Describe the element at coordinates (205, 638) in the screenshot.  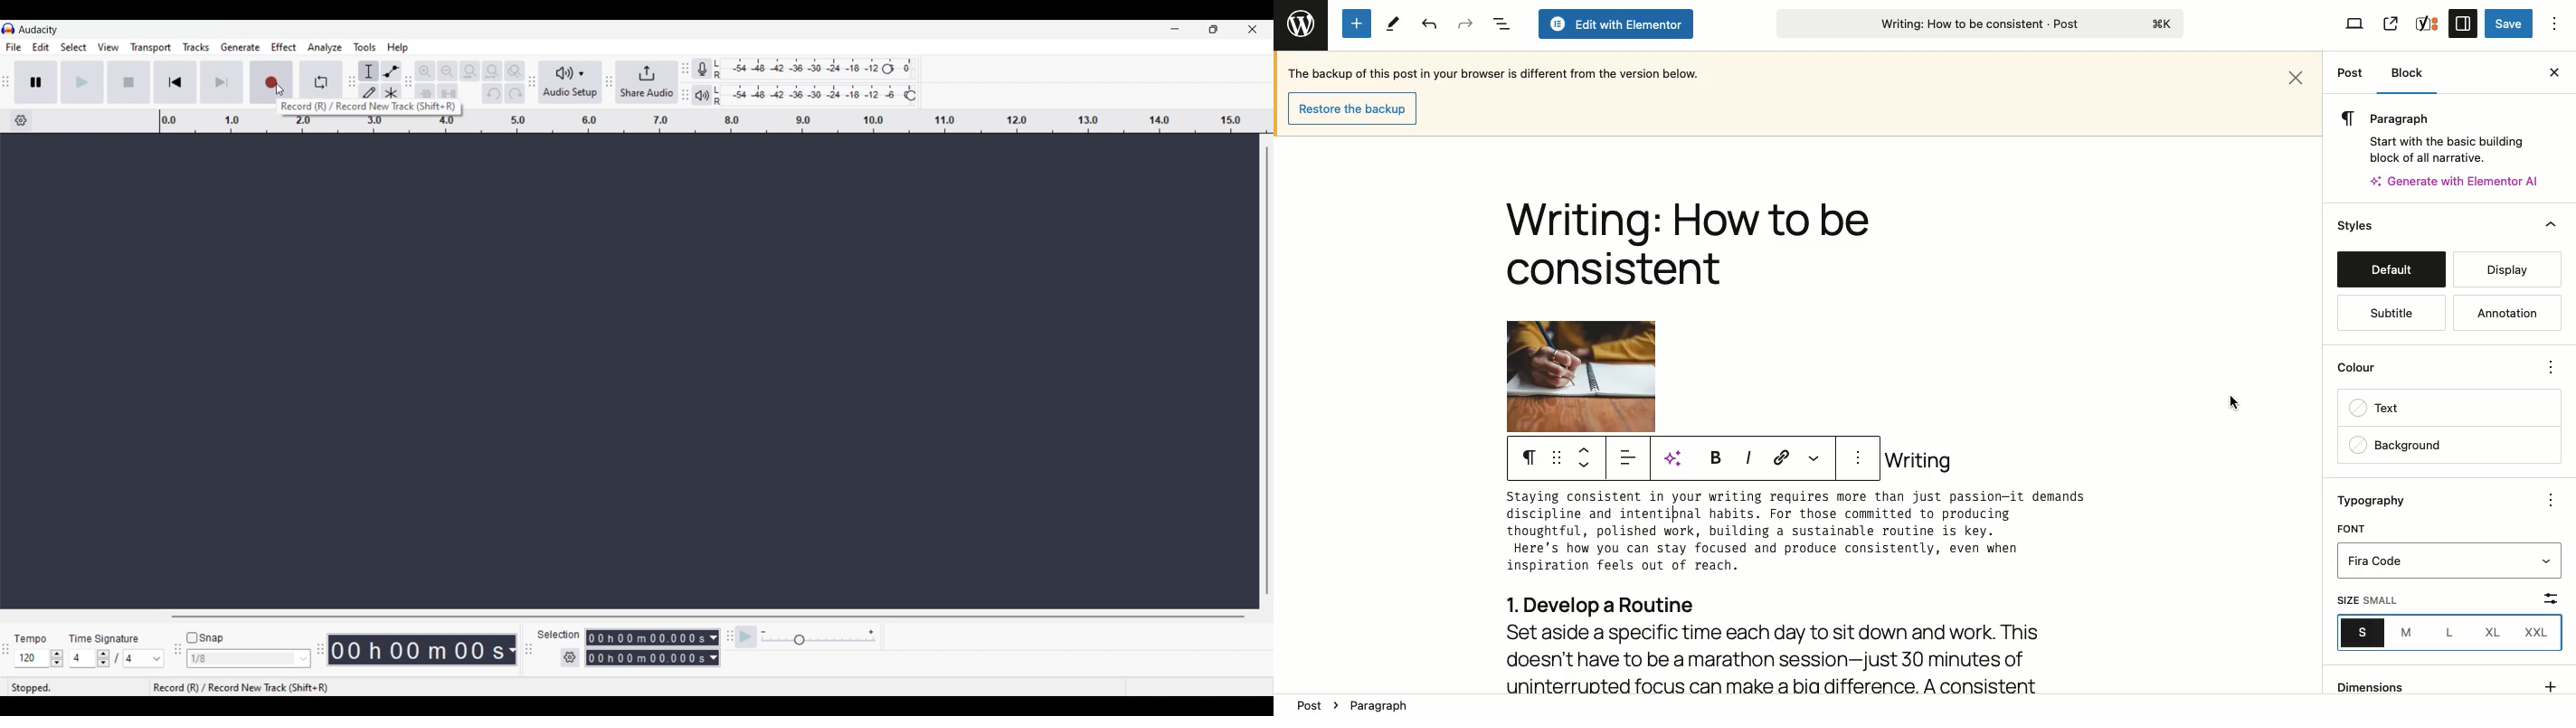
I see `Snap ` at that location.